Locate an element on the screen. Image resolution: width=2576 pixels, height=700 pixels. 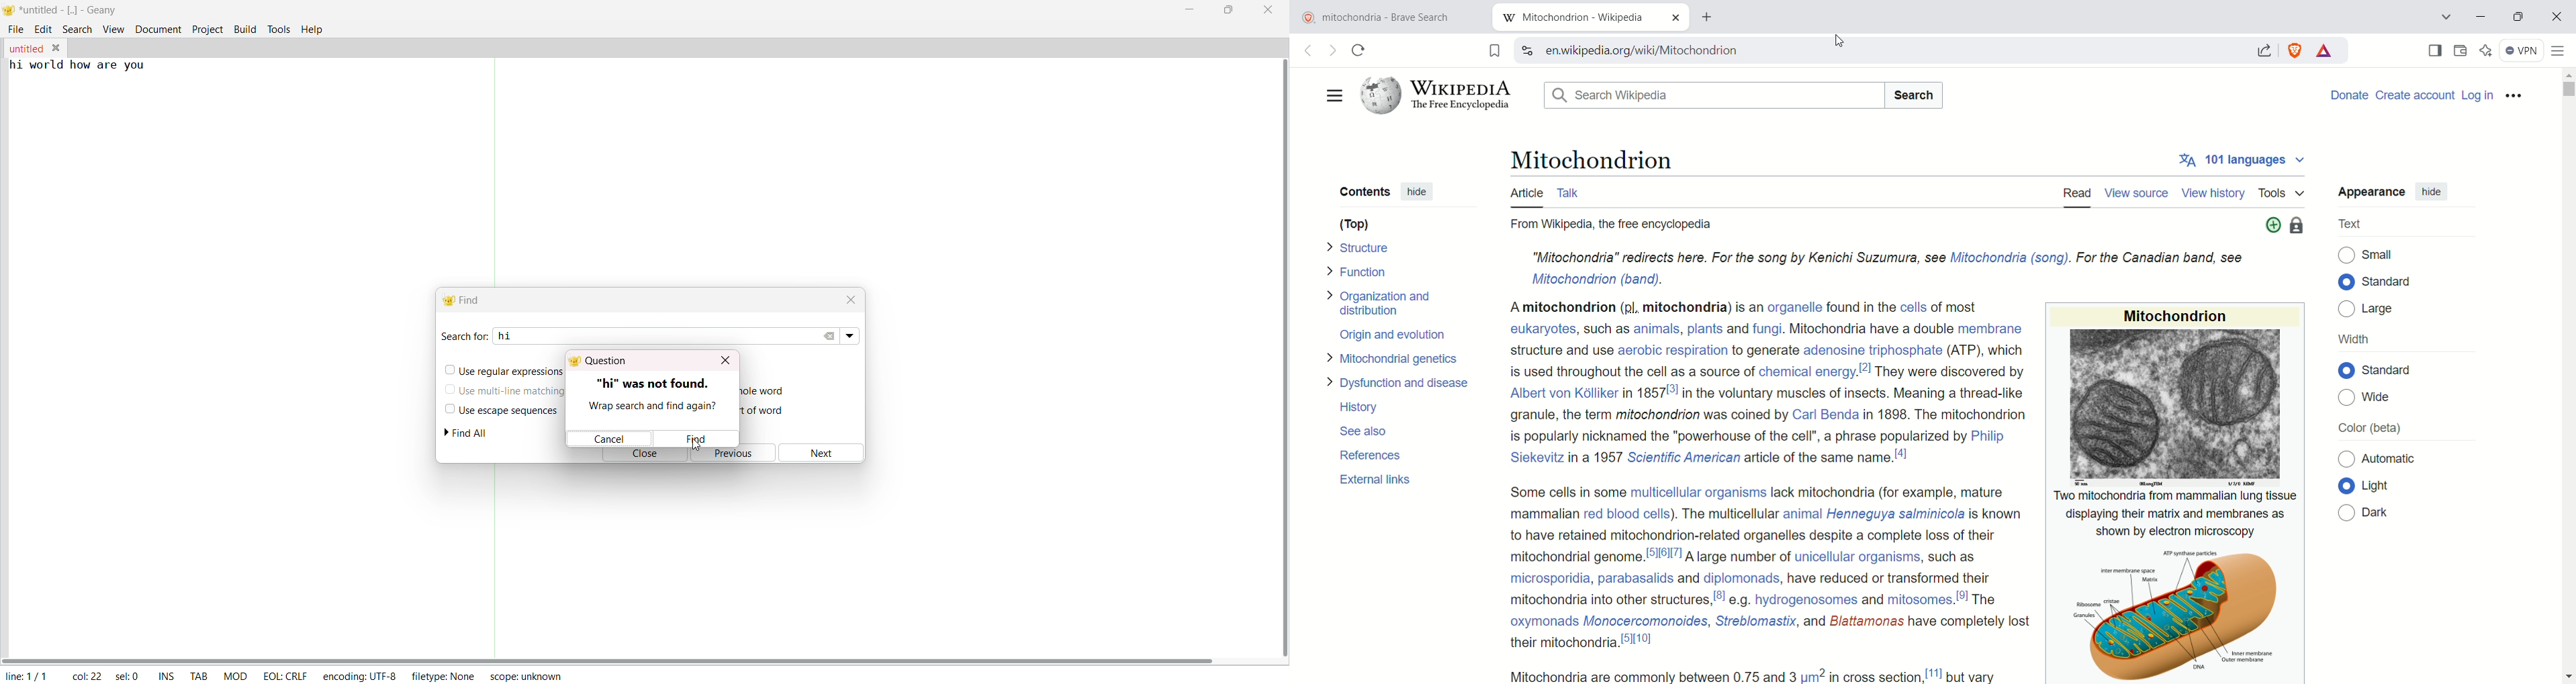
Create account is located at coordinates (2415, 95).